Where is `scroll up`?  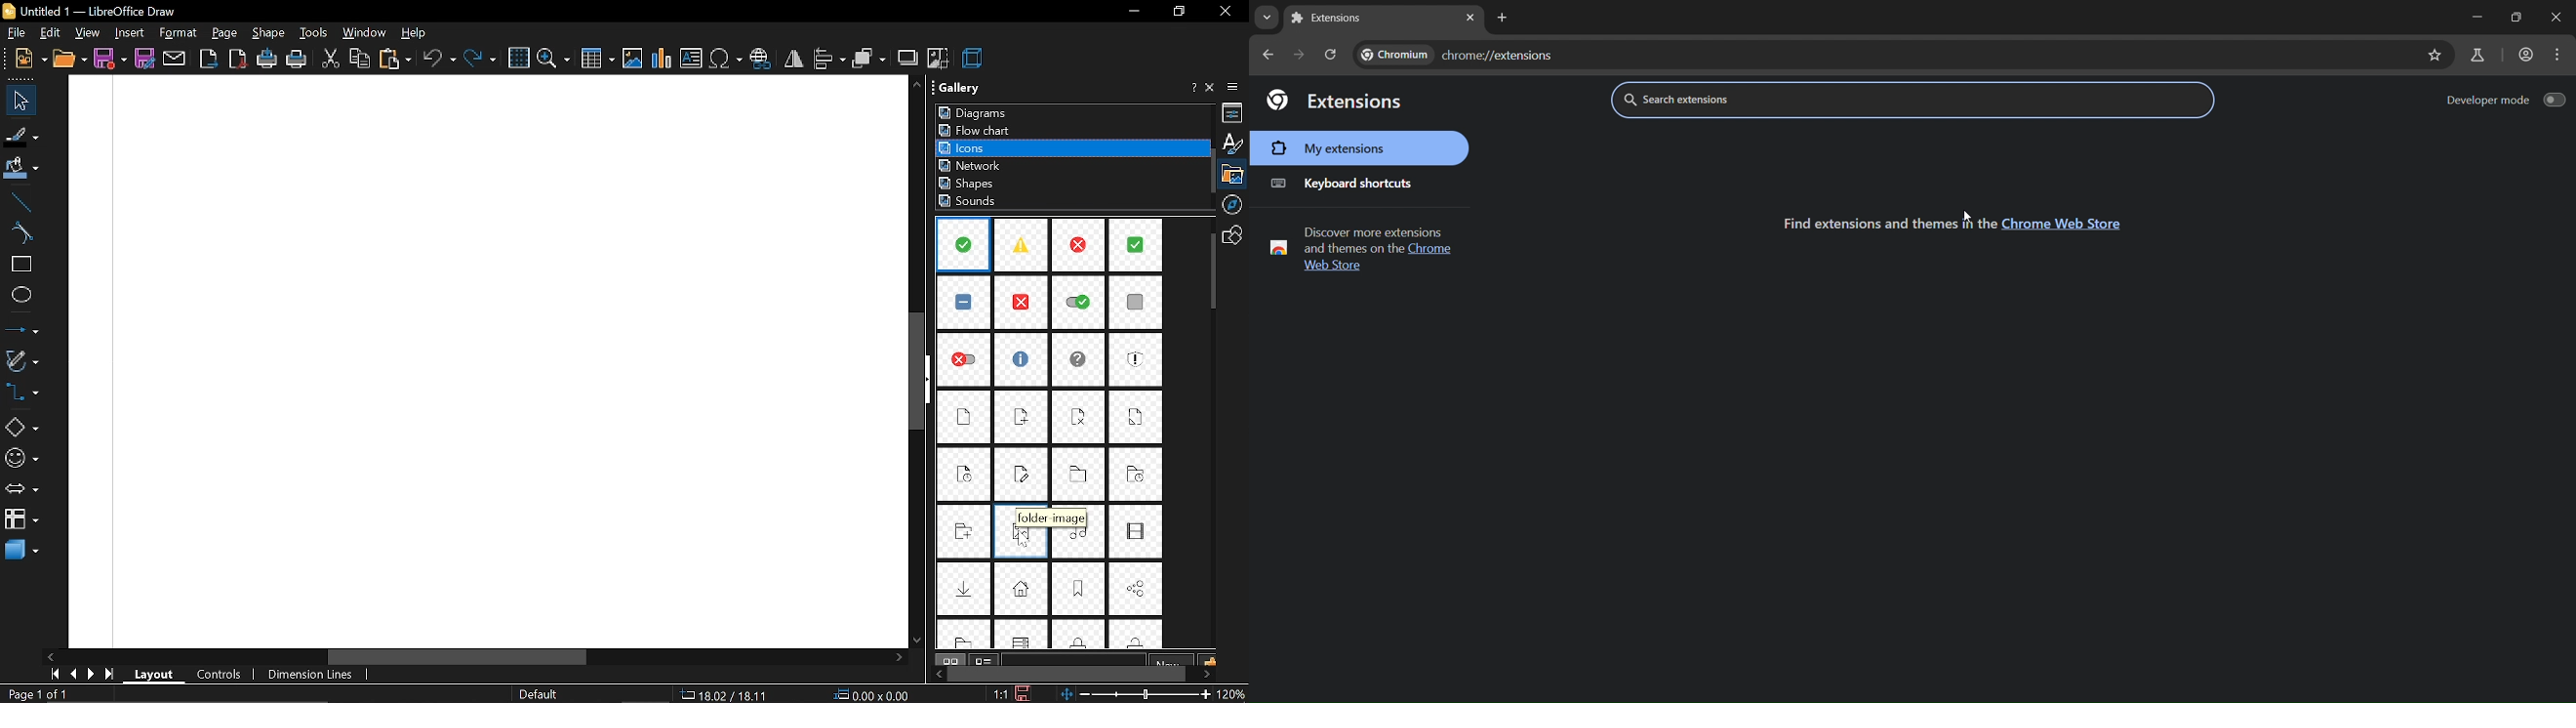
scroll up is located at coordinates (919, 86).